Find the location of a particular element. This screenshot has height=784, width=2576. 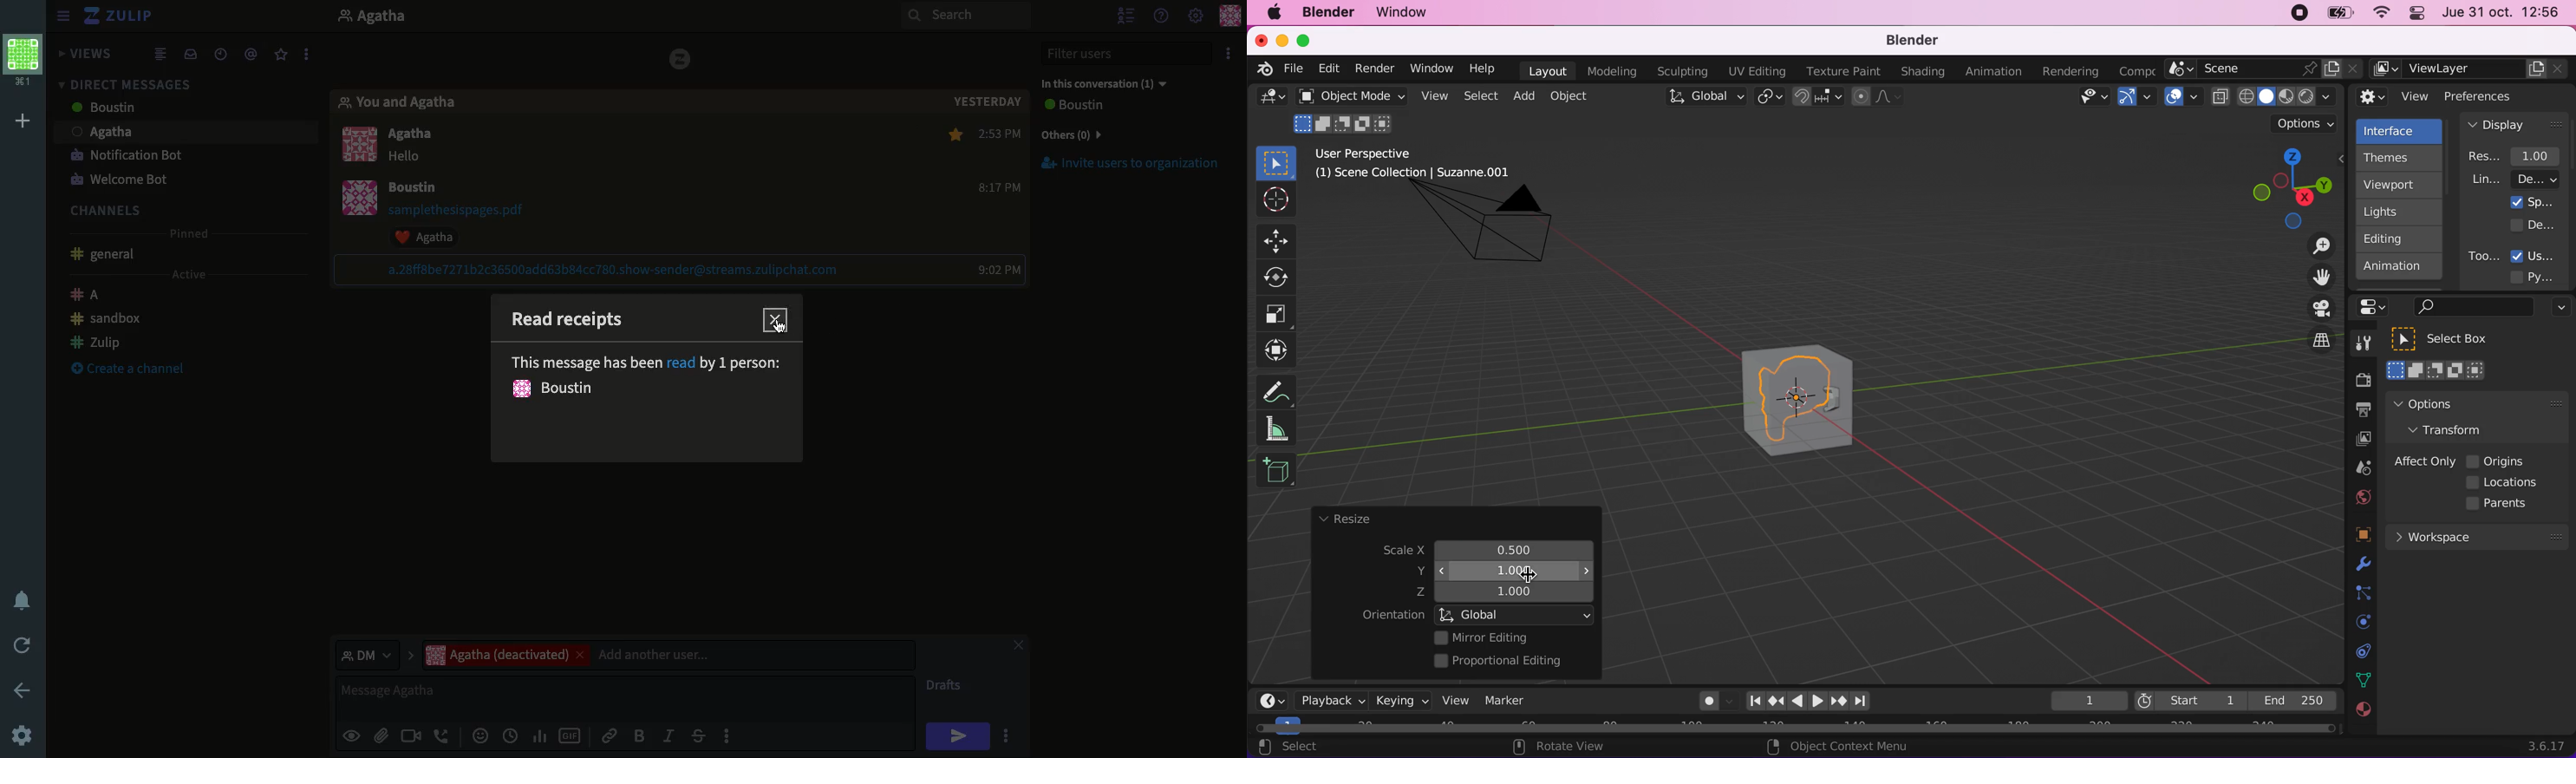

Send is located at coordinates (958, 736).